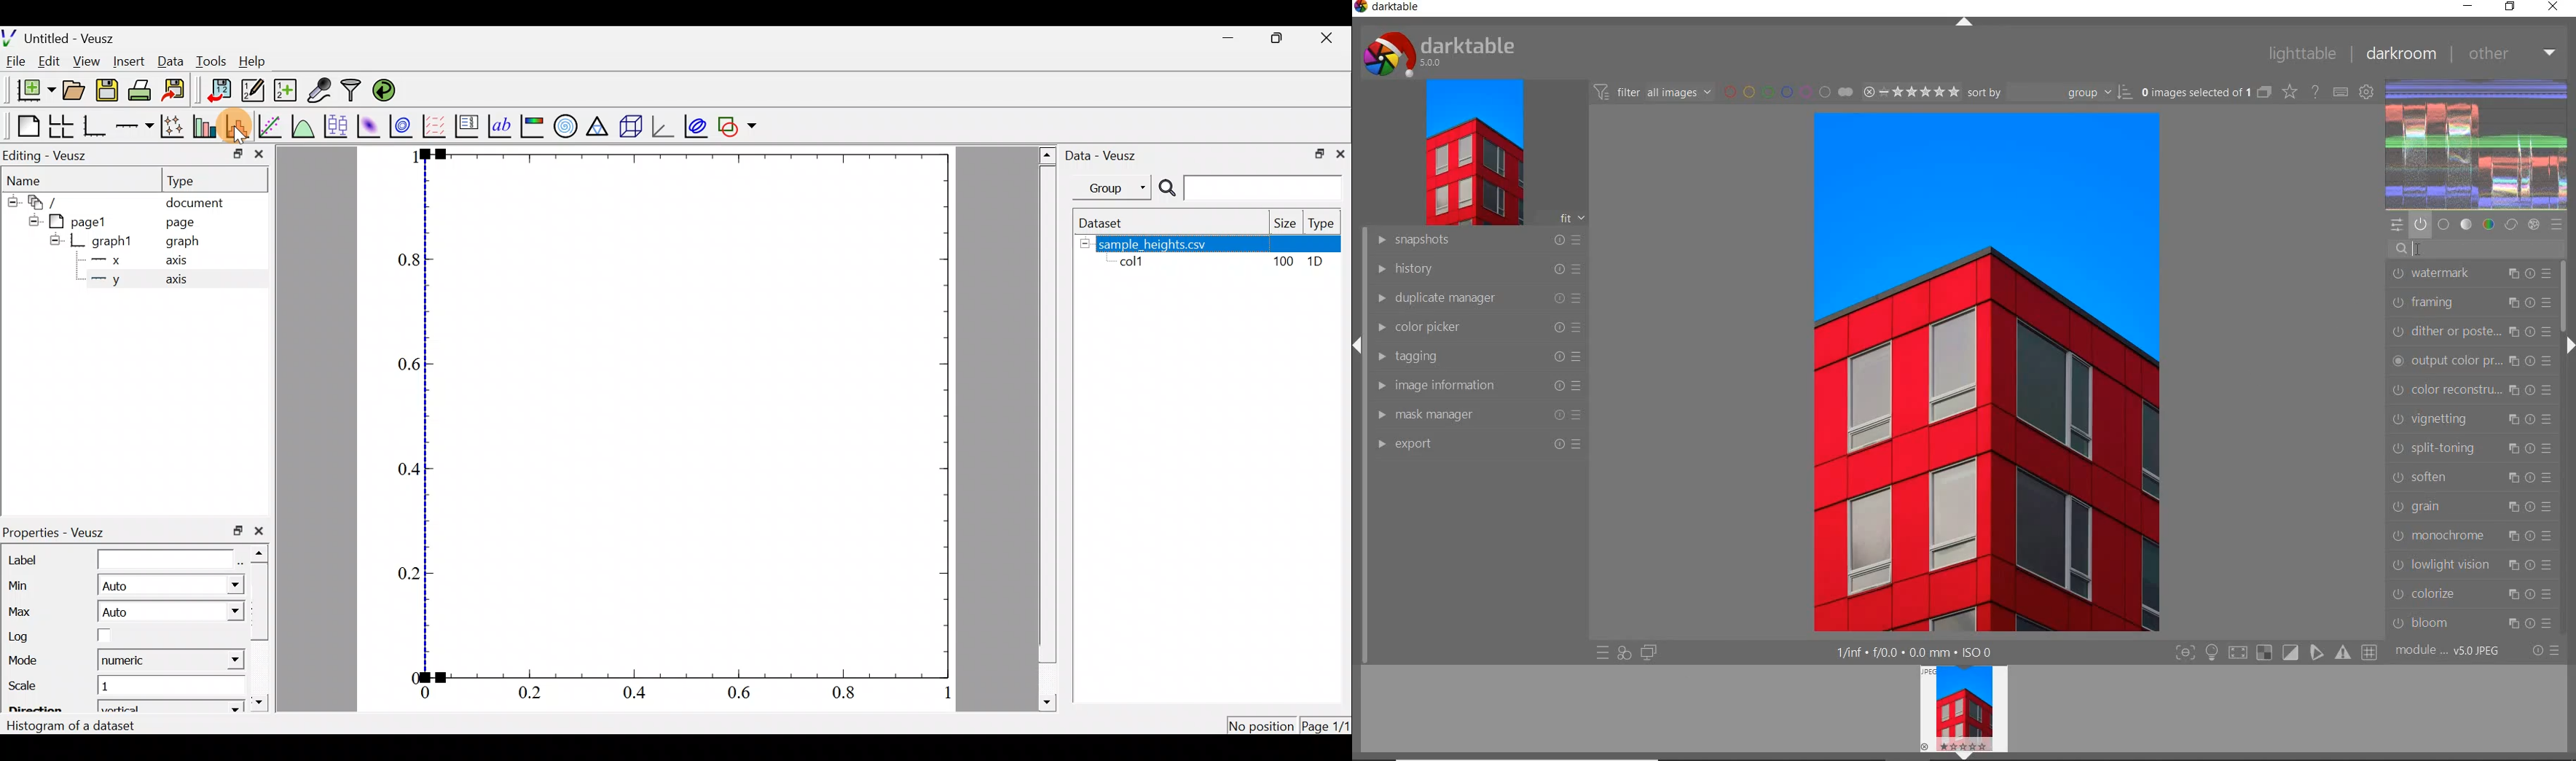 Image resolution: width=2576 pixels, height=784 pixels. What do you see at coordinates (2556, 223) in the screenshot?
I see `presets` at bounding box center [2556, 223].